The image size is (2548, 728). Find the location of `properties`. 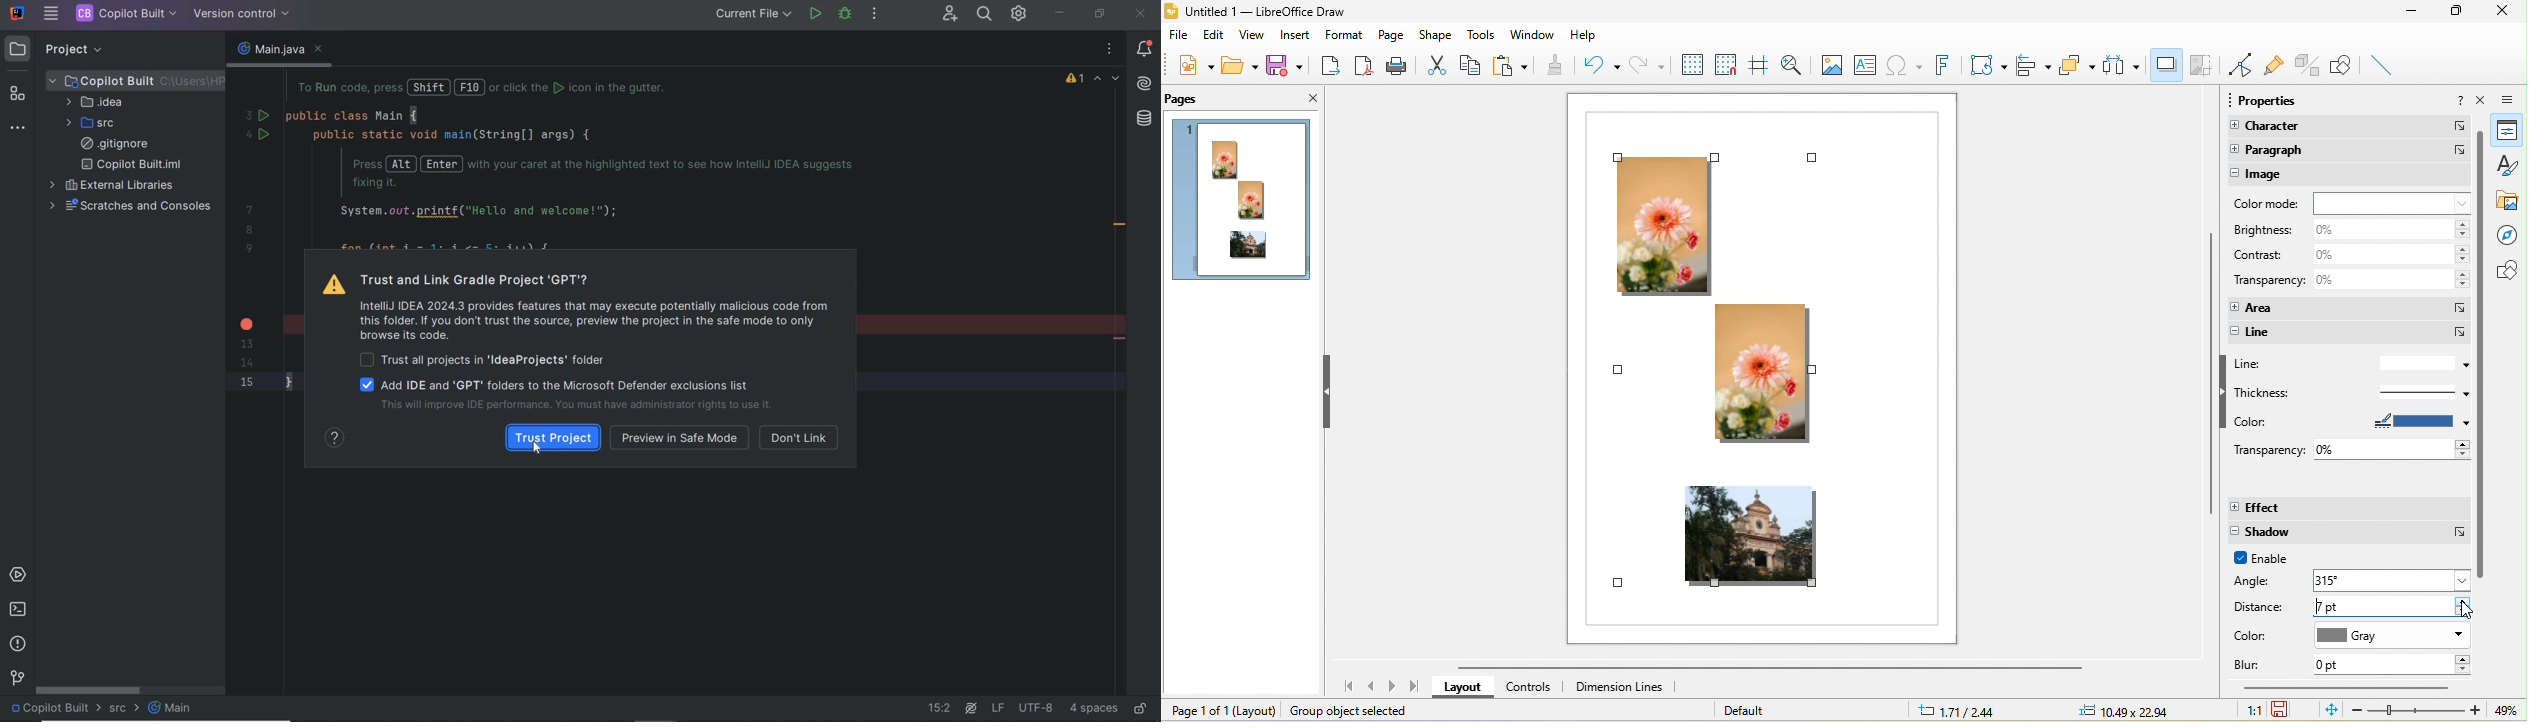

properties is located at coordinates (2273, 100).